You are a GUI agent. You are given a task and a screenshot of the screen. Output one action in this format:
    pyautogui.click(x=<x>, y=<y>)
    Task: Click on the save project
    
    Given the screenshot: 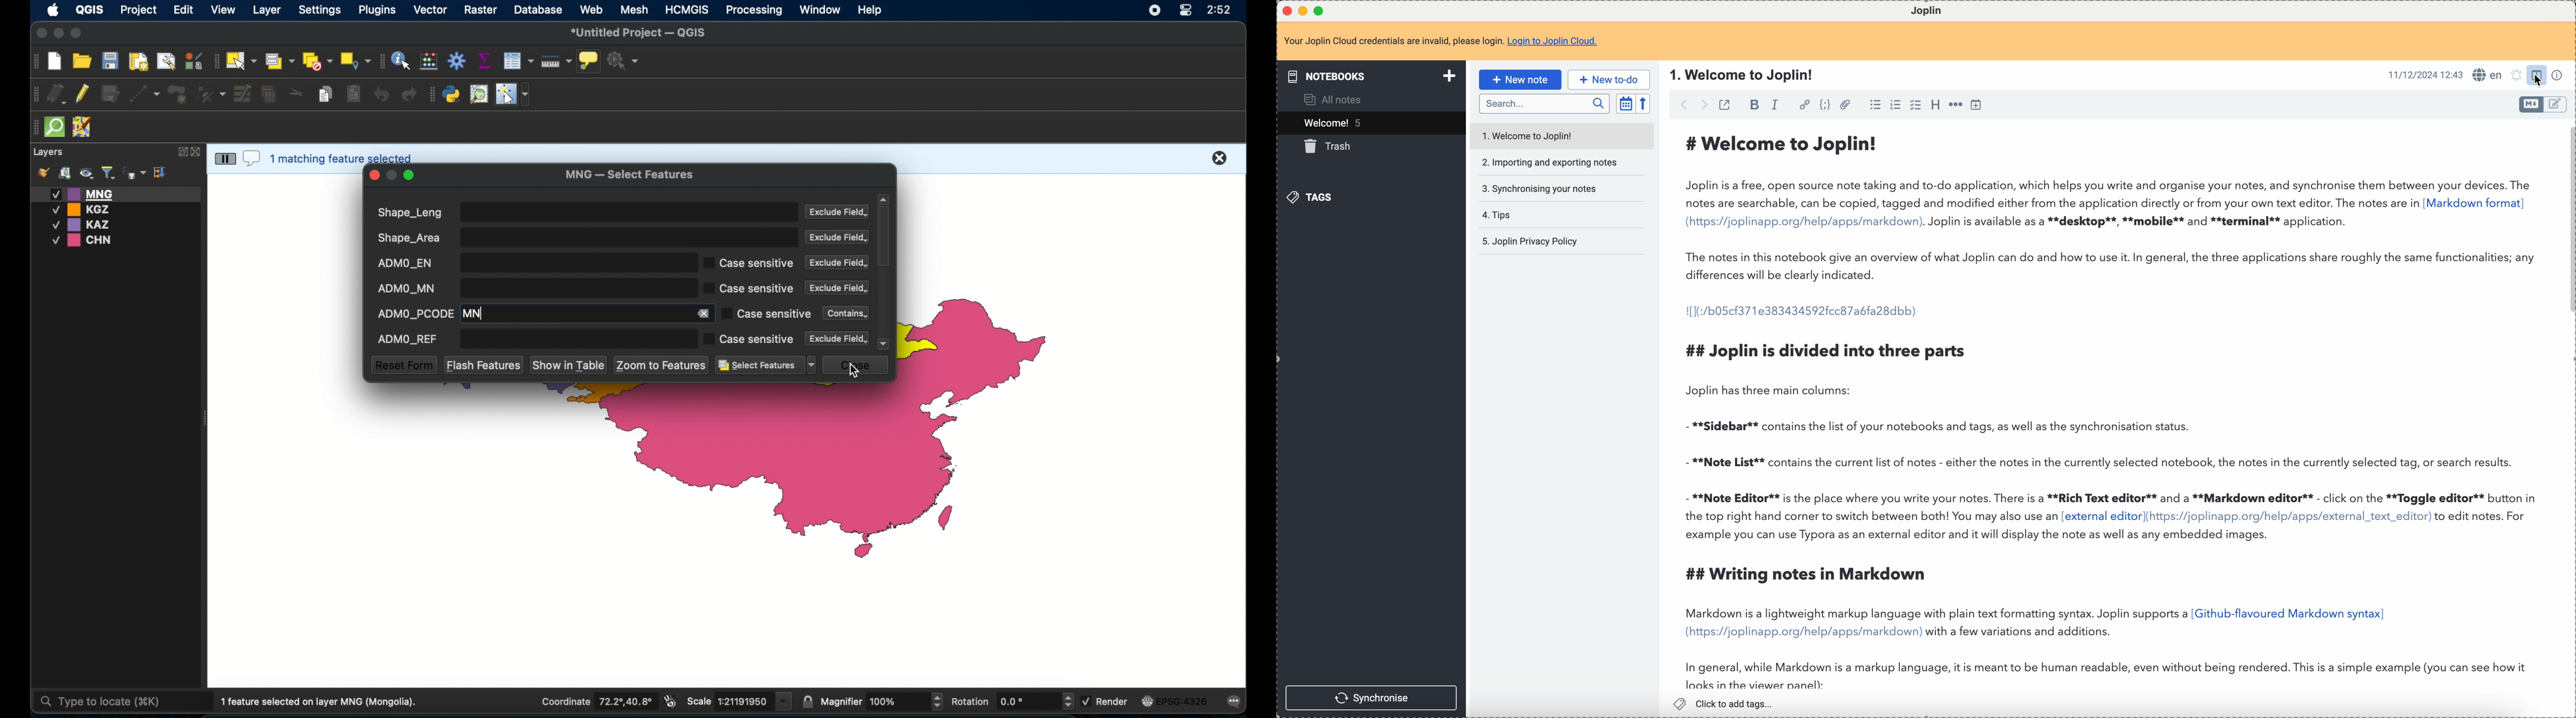 What is the action you would take?
    pyautogui.click(x=110, y=60)
    